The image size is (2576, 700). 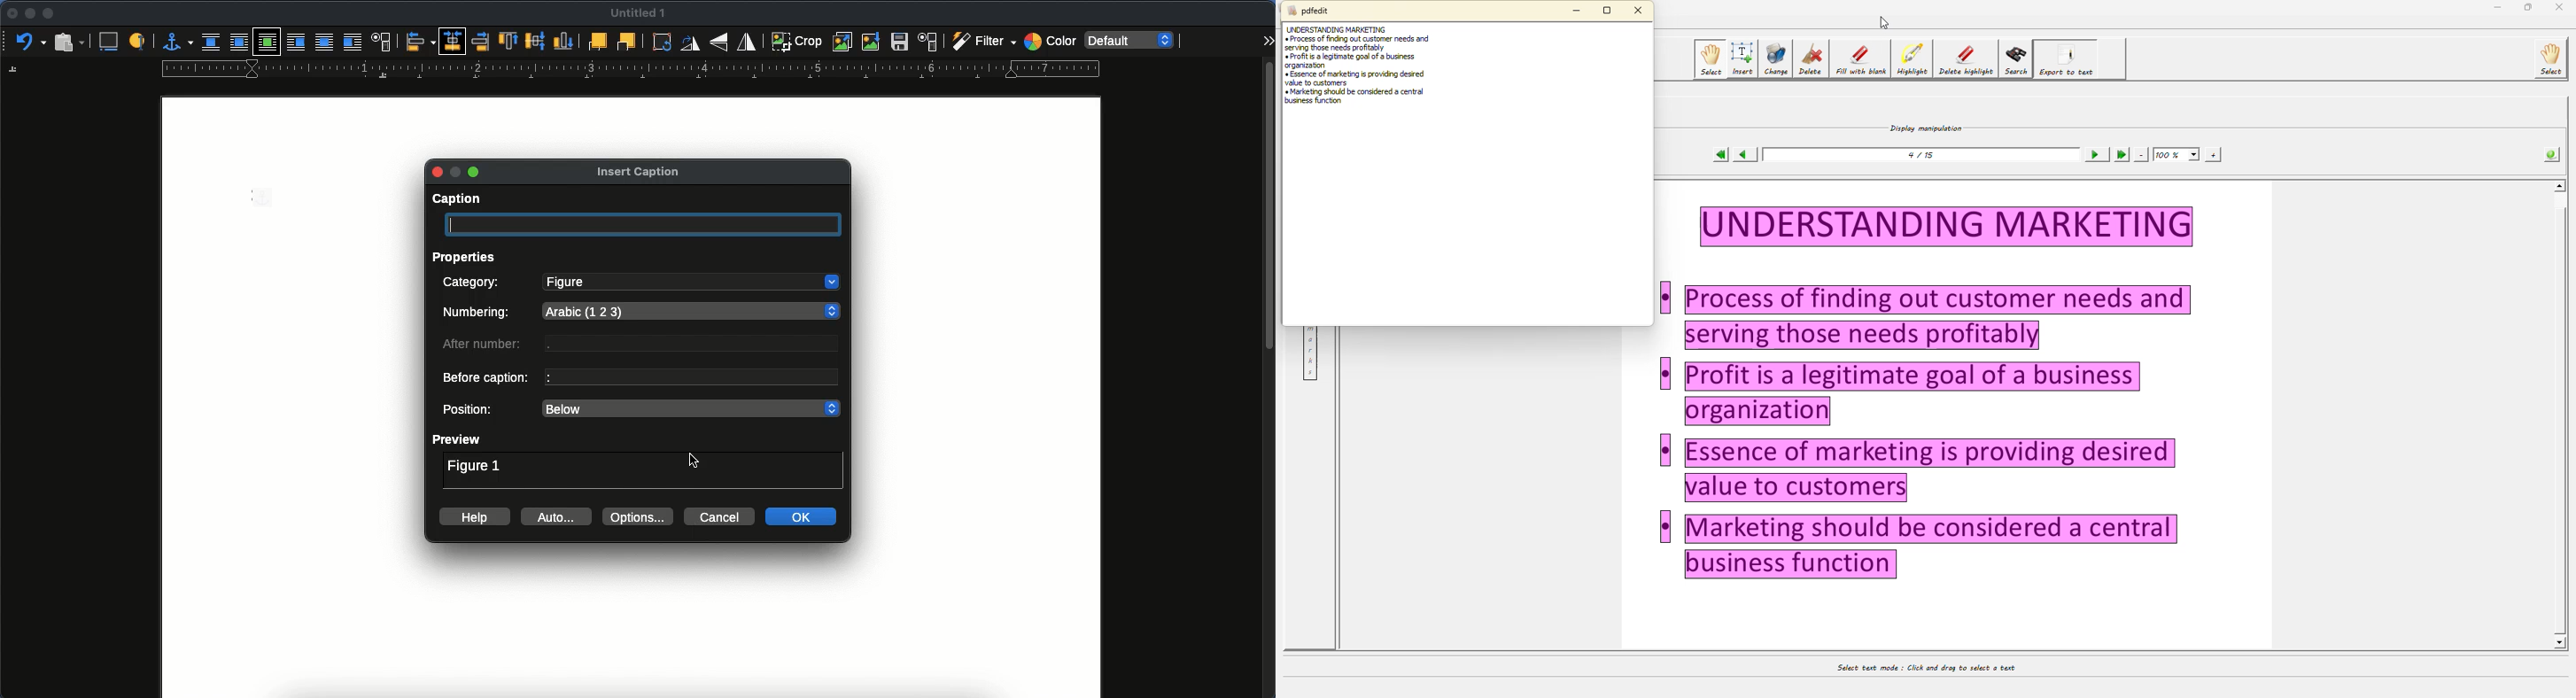 What do you see at coordinates (562, 40) in the screenshot?
I see `bottom to anchor` at bounding box center [562, 40].